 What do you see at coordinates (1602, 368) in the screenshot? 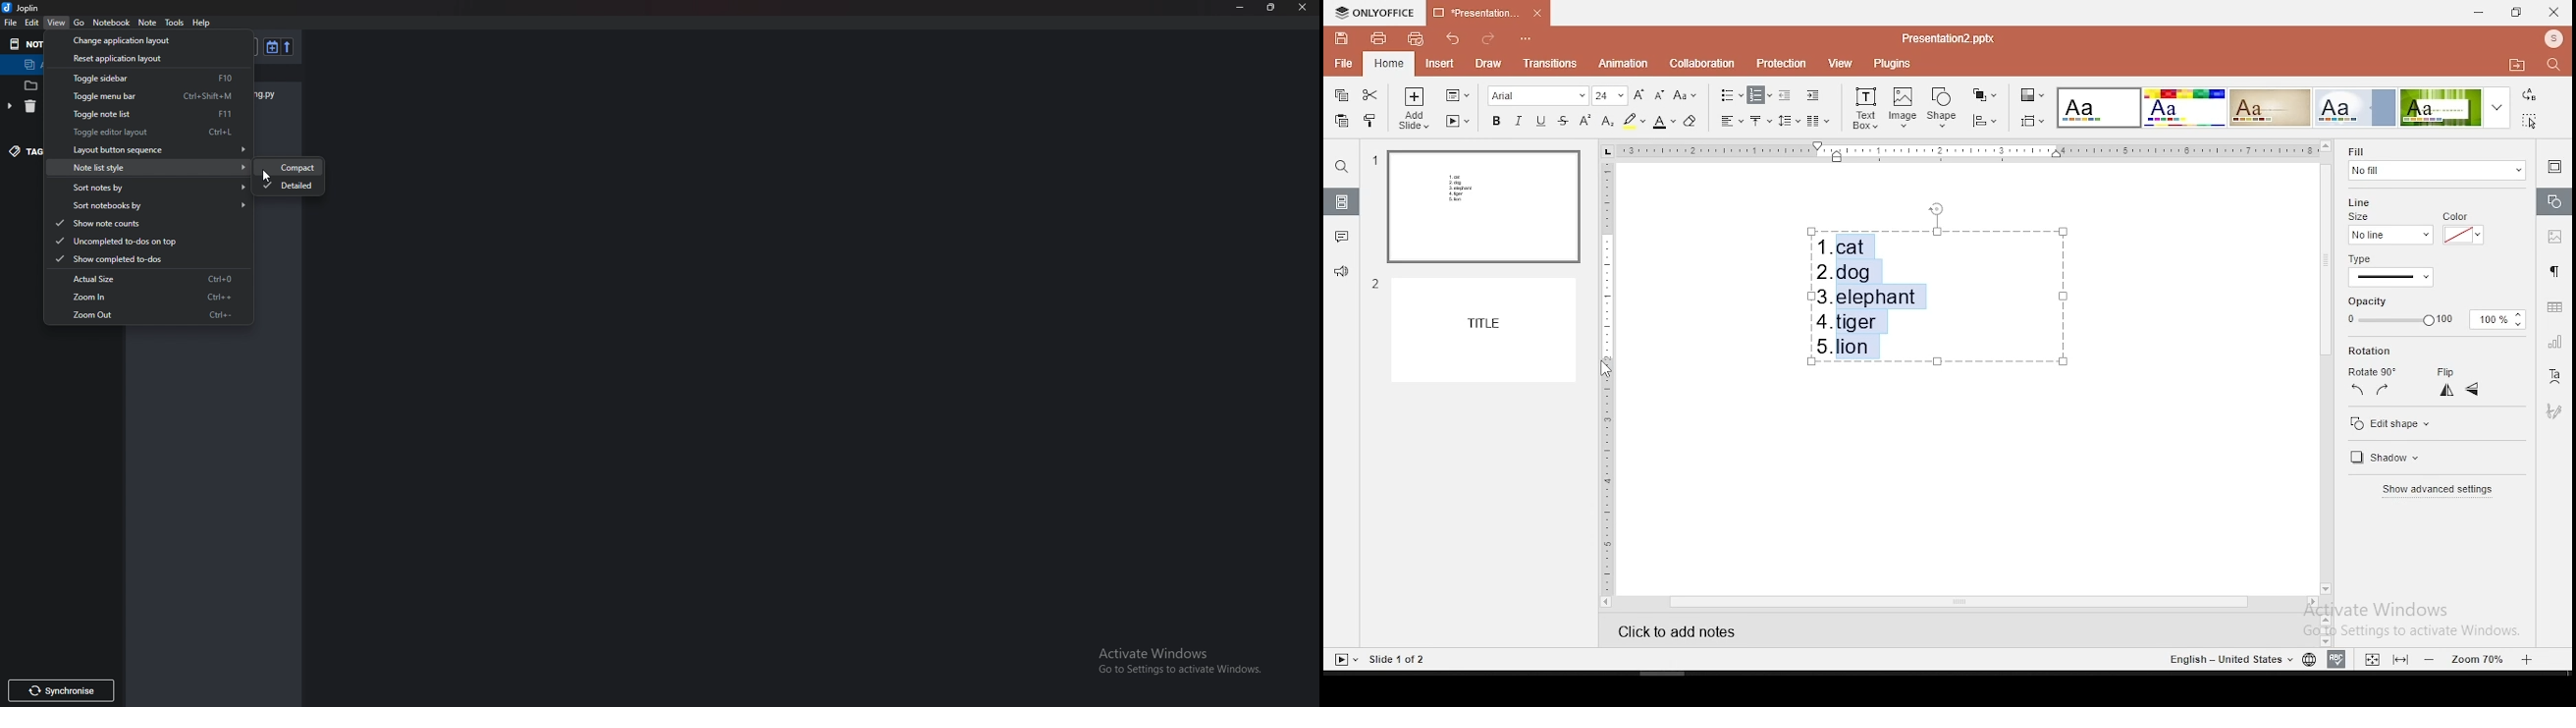
I see `mouse pointer` at bounding box center [1602, 368].